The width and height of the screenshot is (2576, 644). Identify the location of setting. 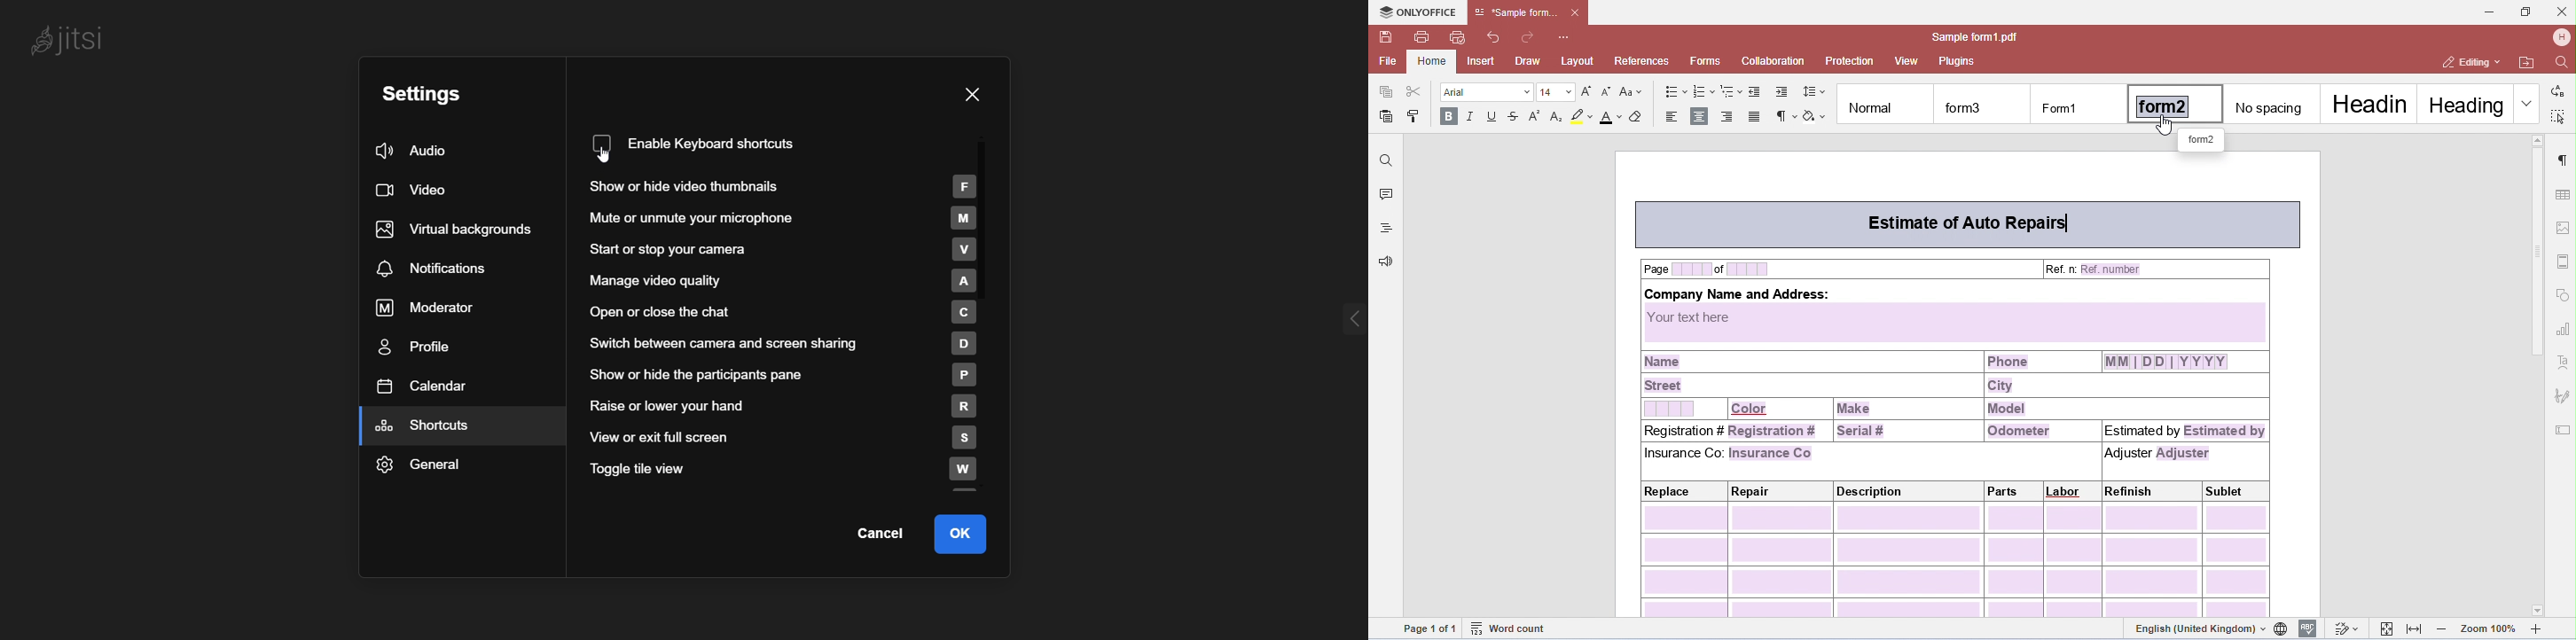
(427, 93).